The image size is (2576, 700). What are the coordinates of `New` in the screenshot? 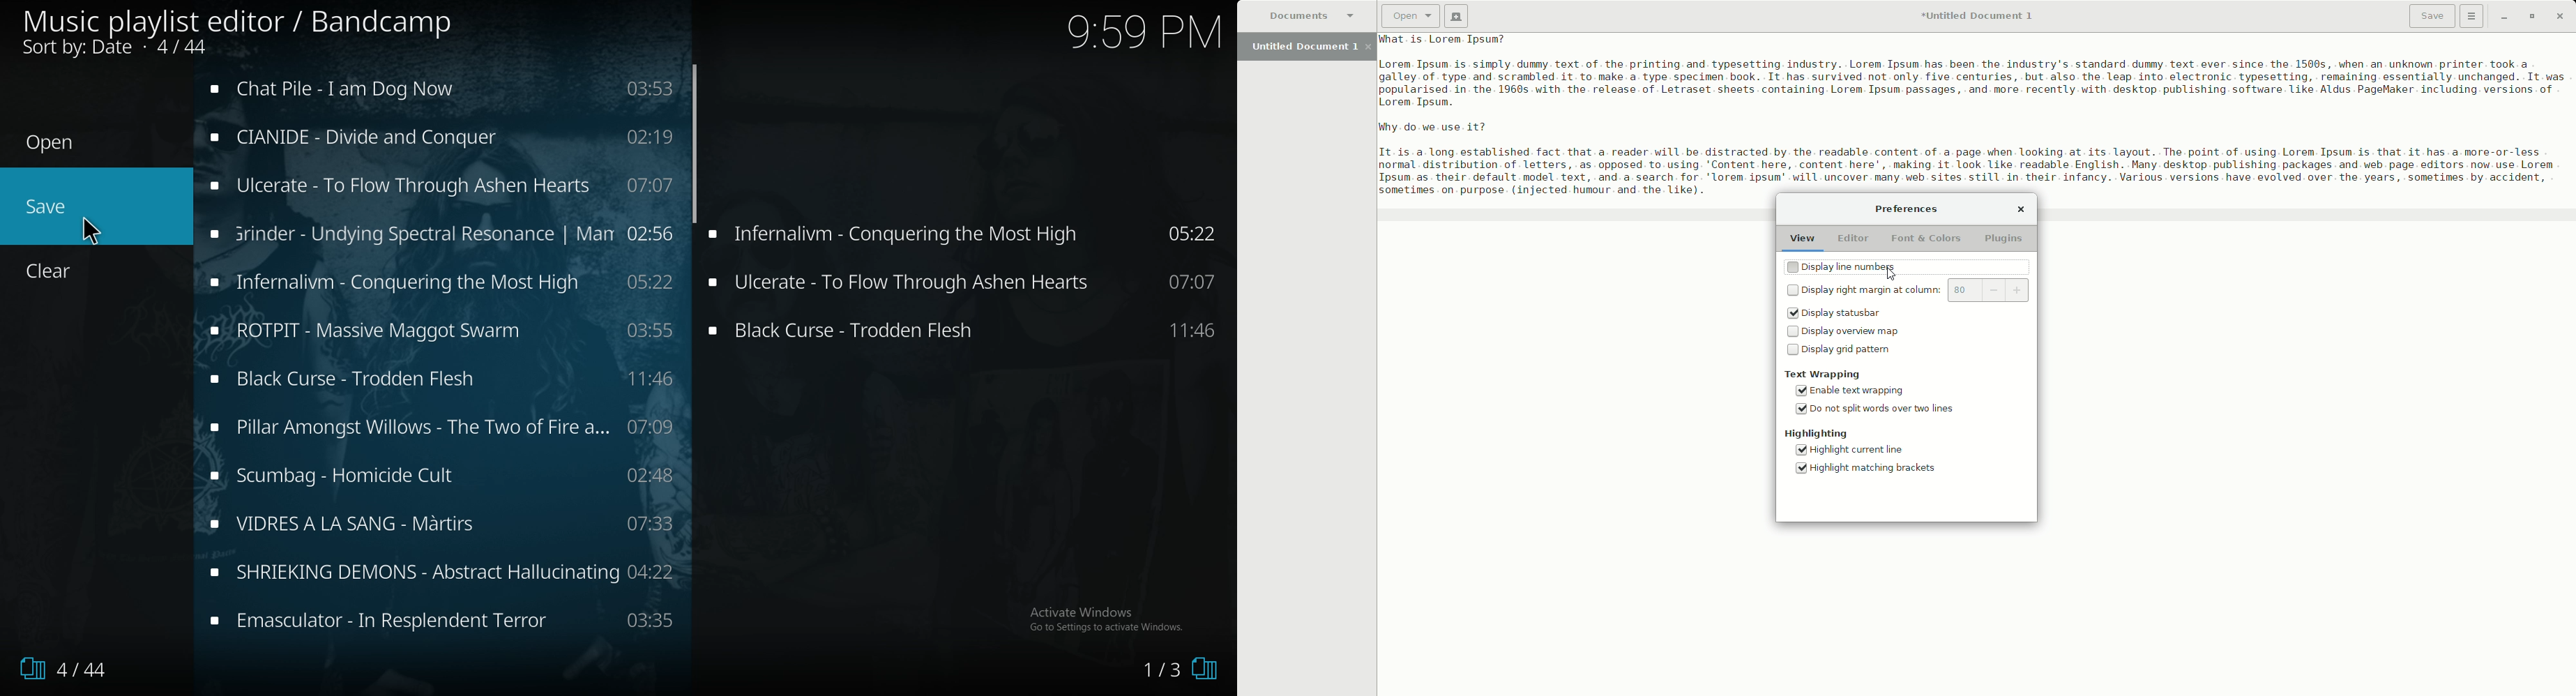 It's located at (1455, 16).